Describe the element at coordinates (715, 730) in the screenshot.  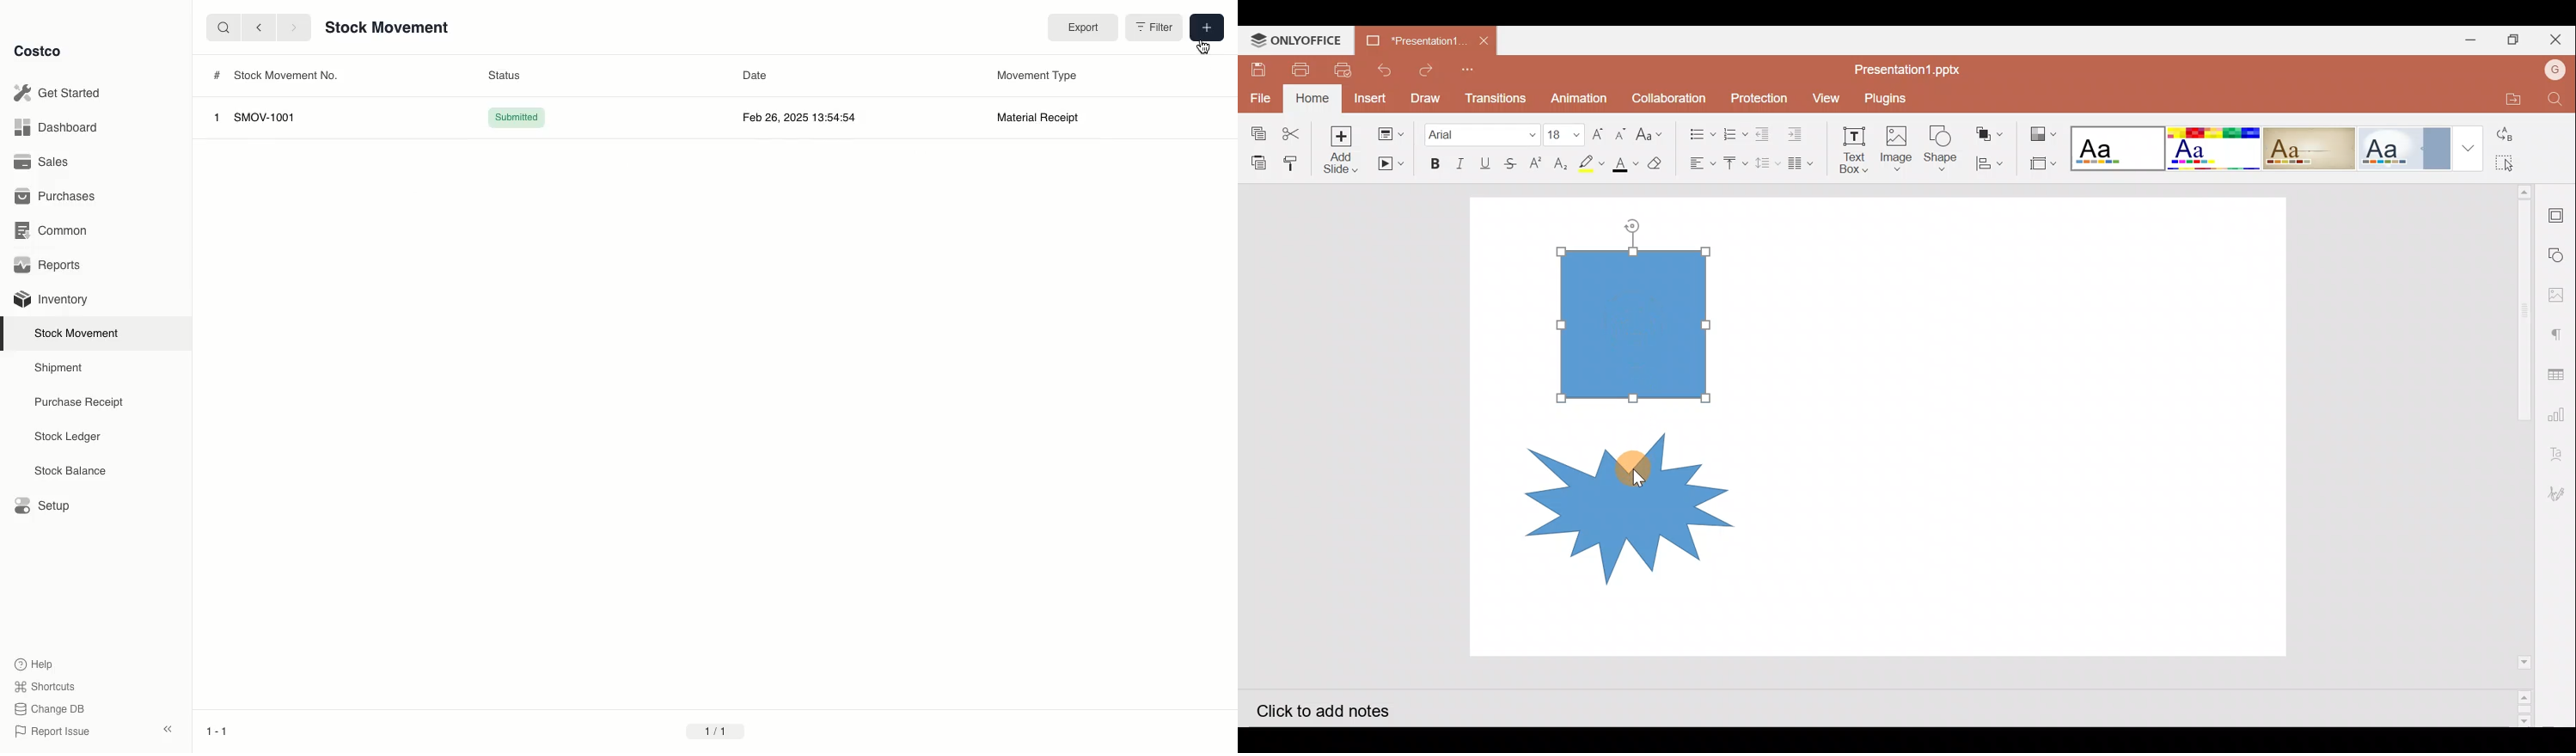
I see `1/1` at that location.